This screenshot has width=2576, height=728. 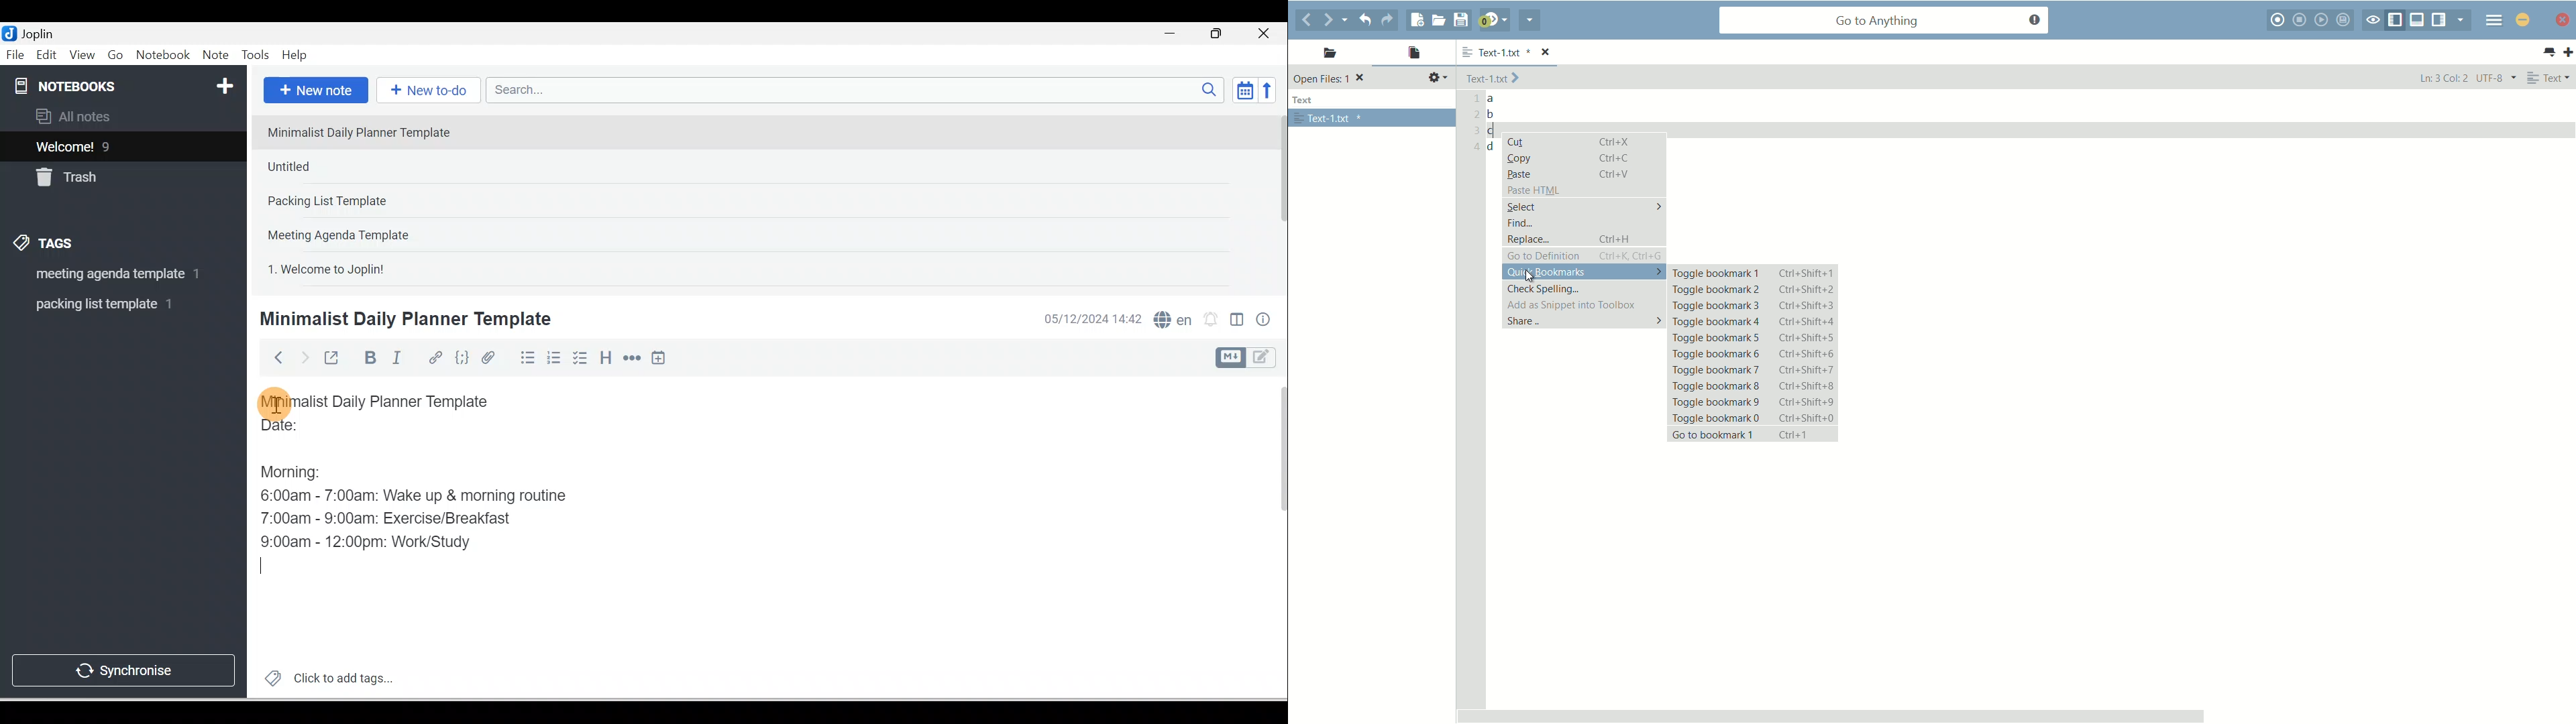 I want to click on Checkbox, so click(x=579, y=358).